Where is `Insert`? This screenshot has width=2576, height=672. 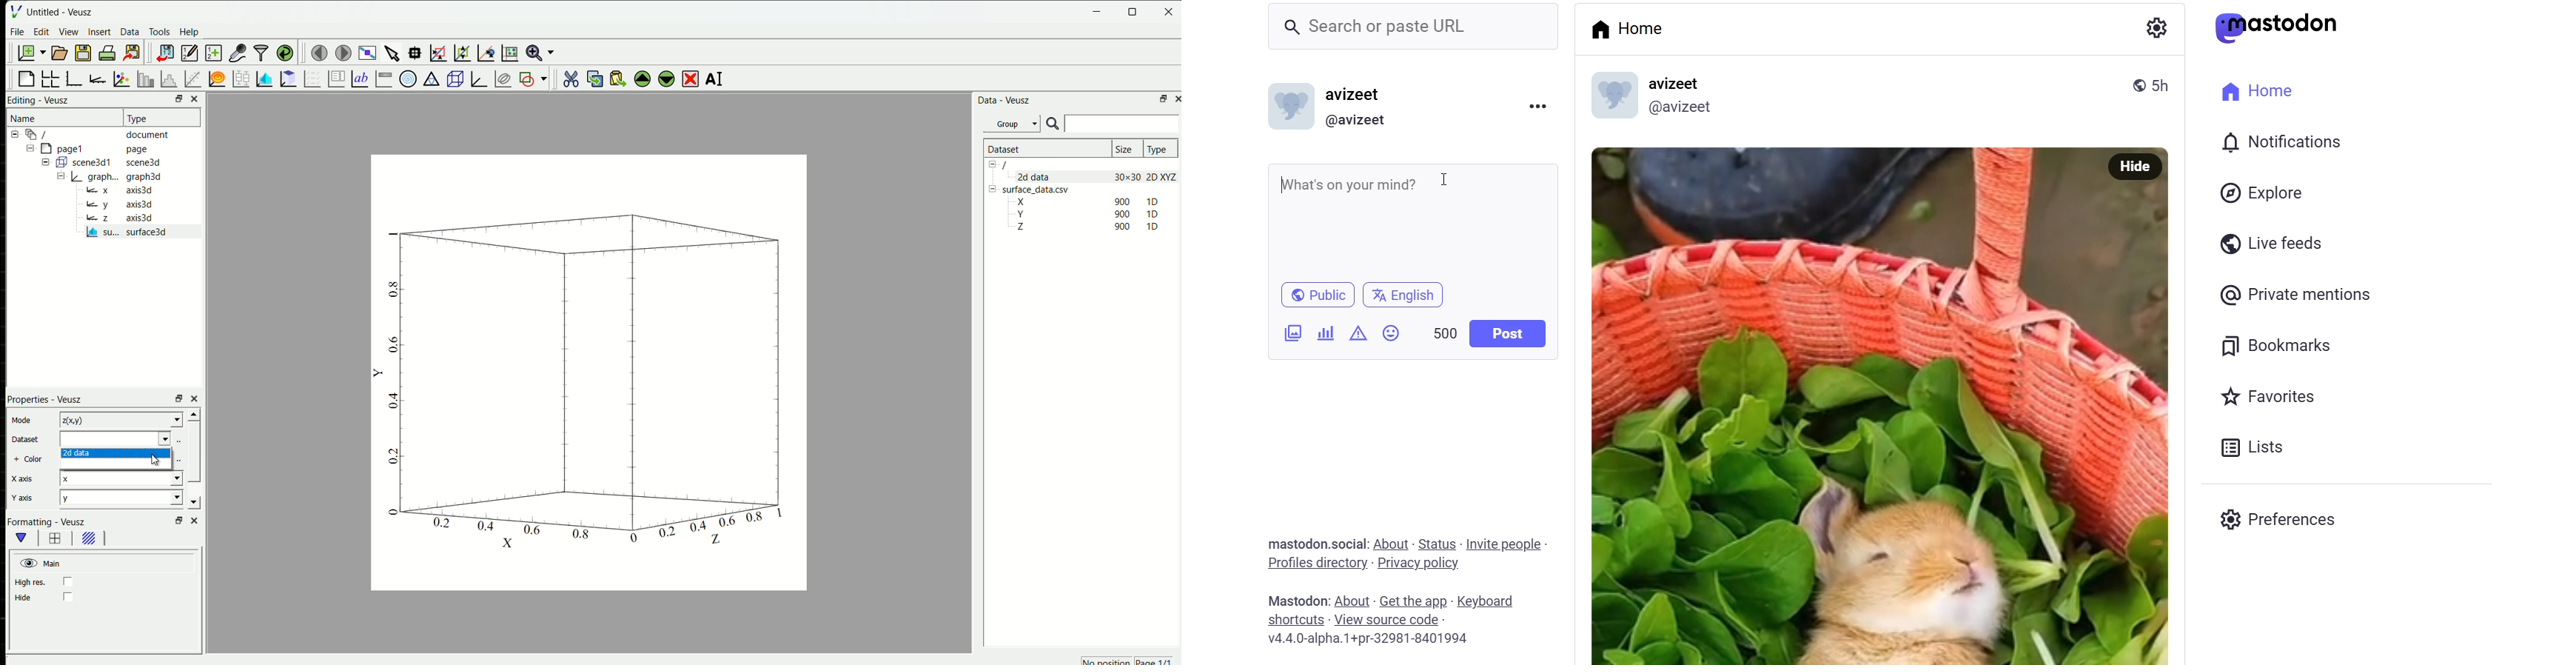
Insert is located at coordinates (102, 32).